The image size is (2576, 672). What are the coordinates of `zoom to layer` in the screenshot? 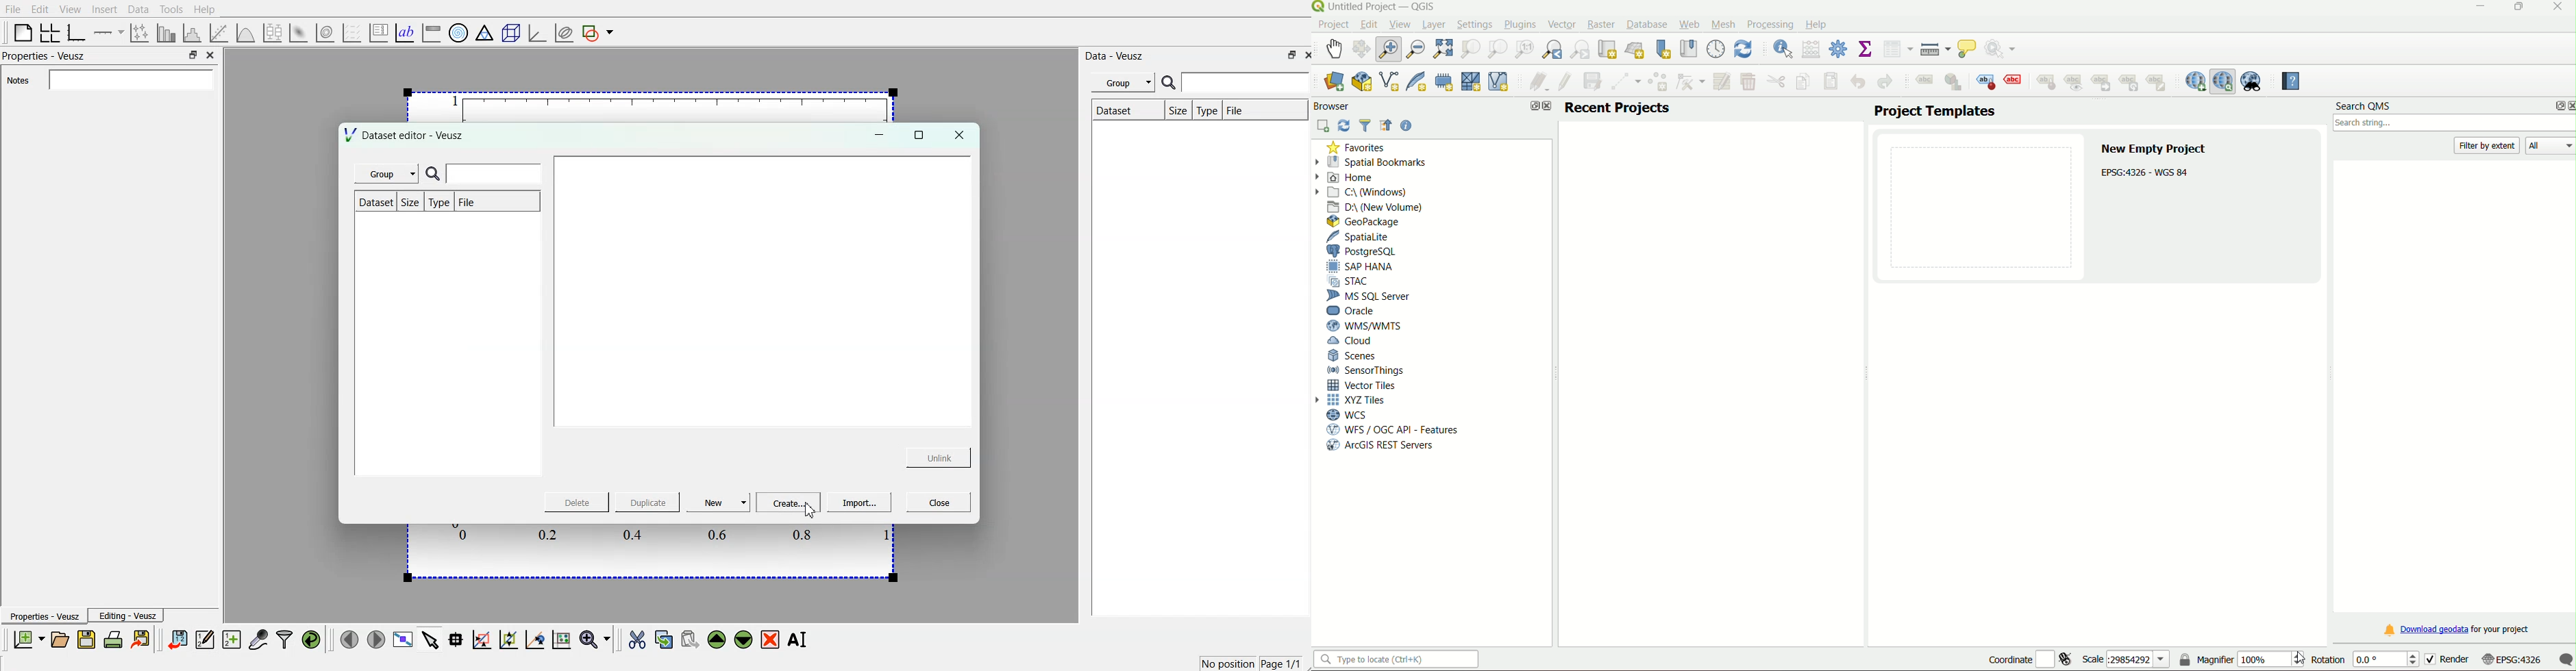 It's located at (1496, 49).